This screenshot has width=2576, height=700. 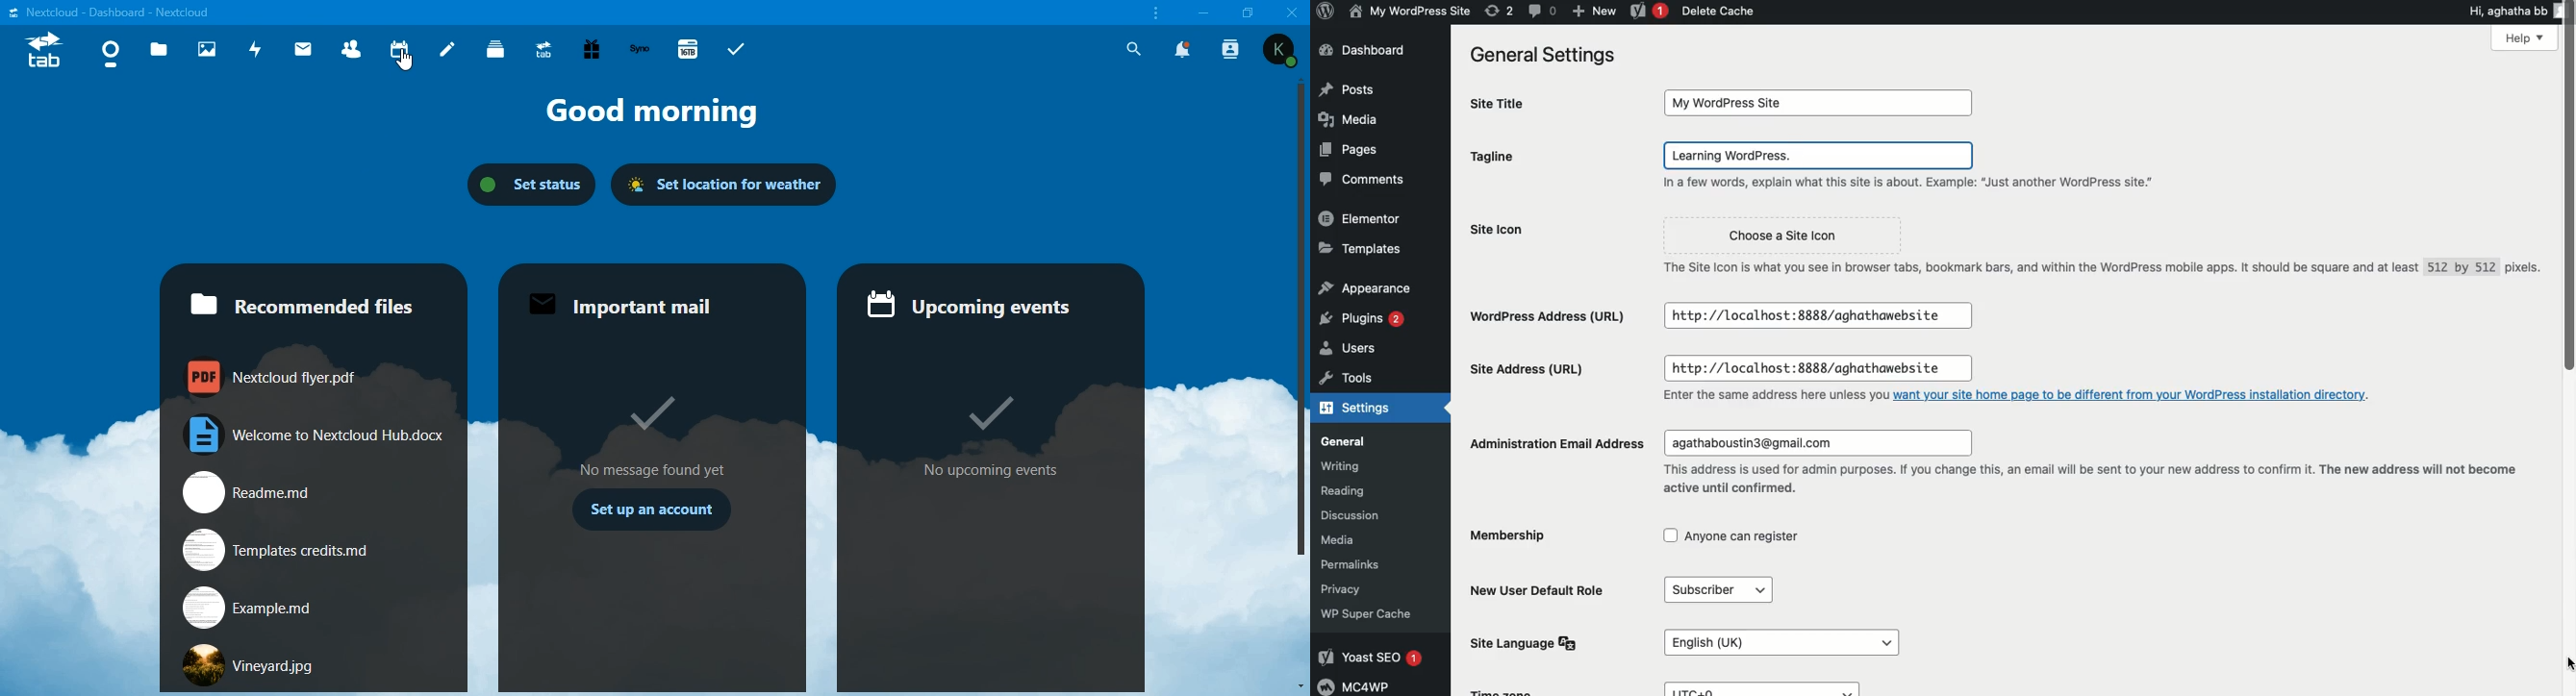 I want to click on General, so click(x=1367, y=441).